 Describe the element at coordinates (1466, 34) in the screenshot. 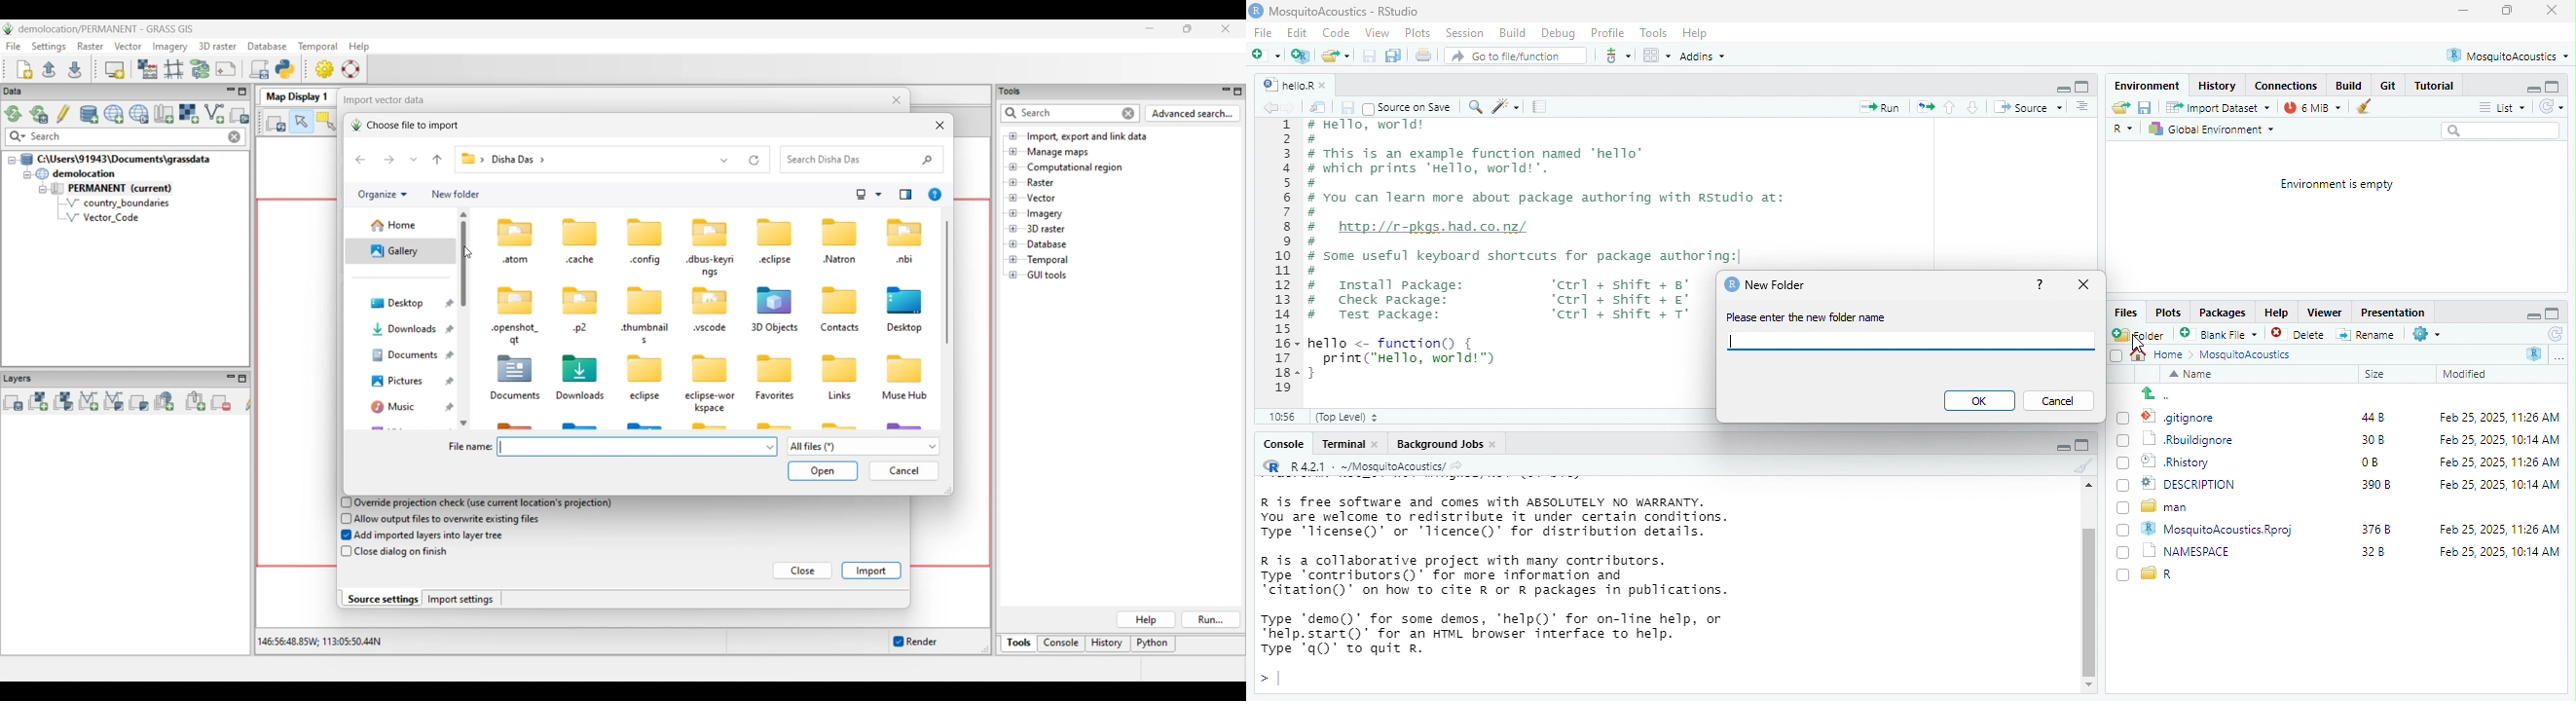

I see `Session` at that location.